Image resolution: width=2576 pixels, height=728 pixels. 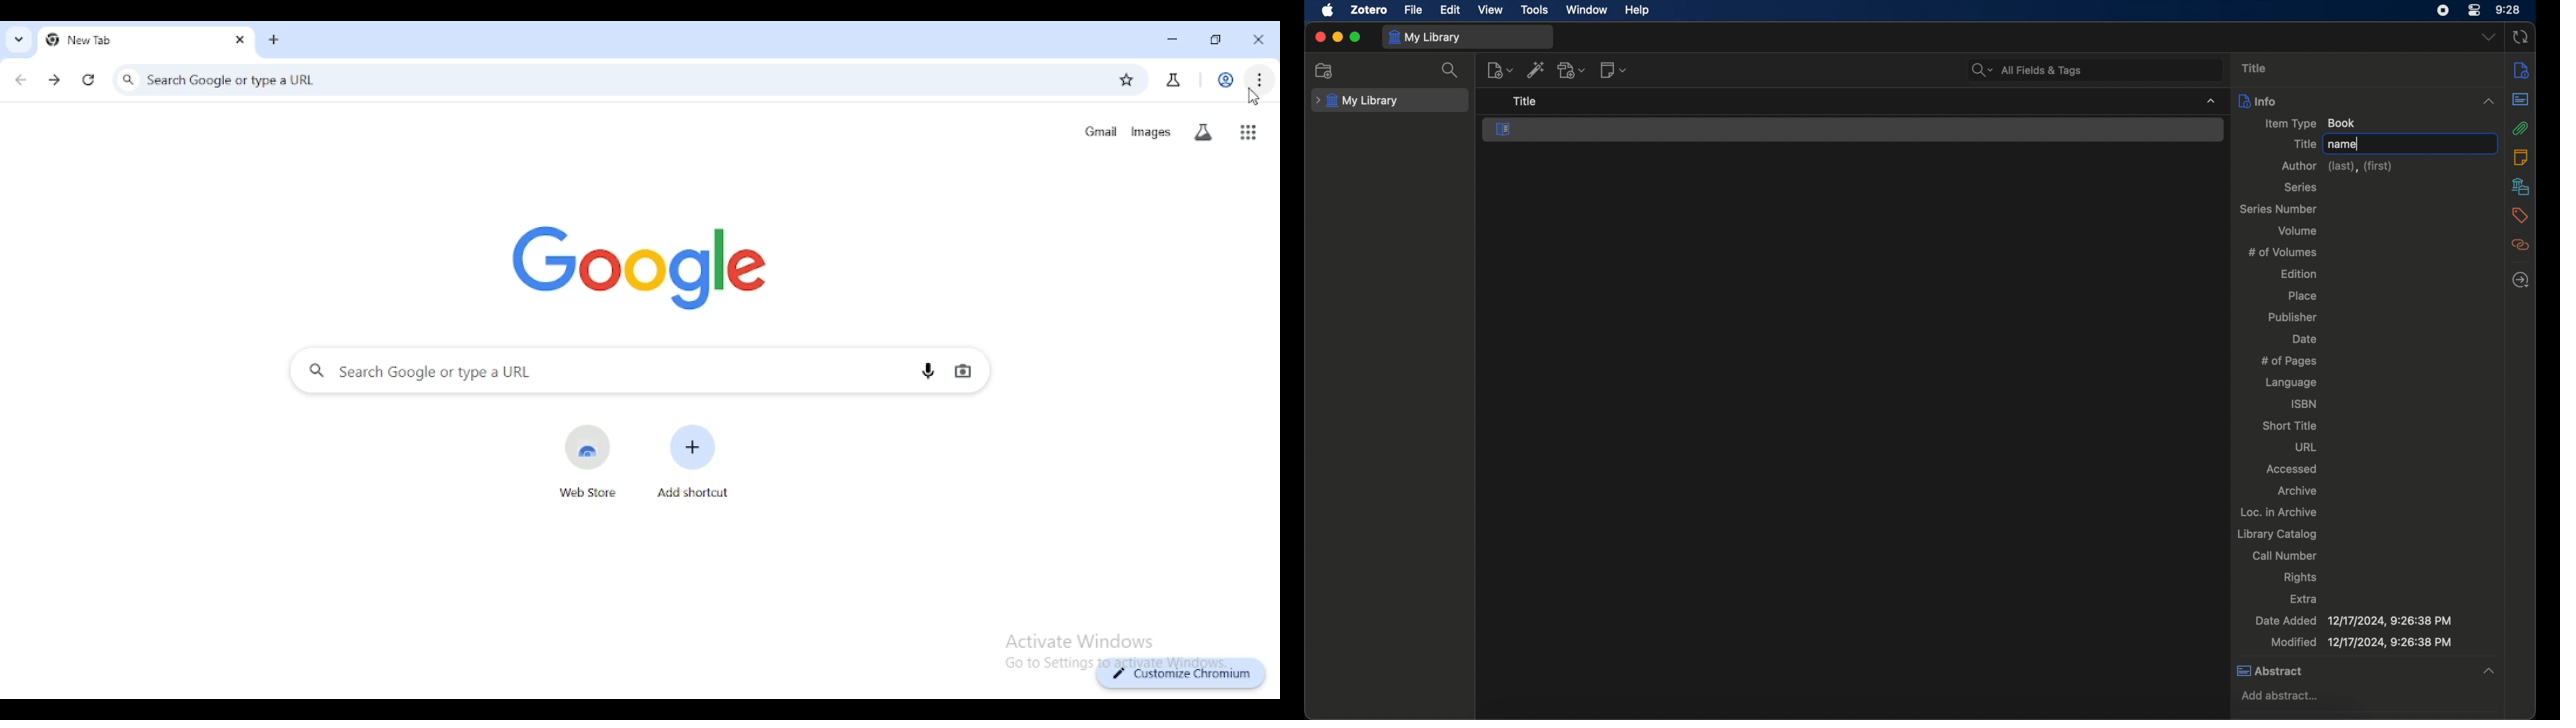 What do you see at coordinates (2305, 405) in the screenshot?
I see `isbn` at bounding box center [2305, 405].